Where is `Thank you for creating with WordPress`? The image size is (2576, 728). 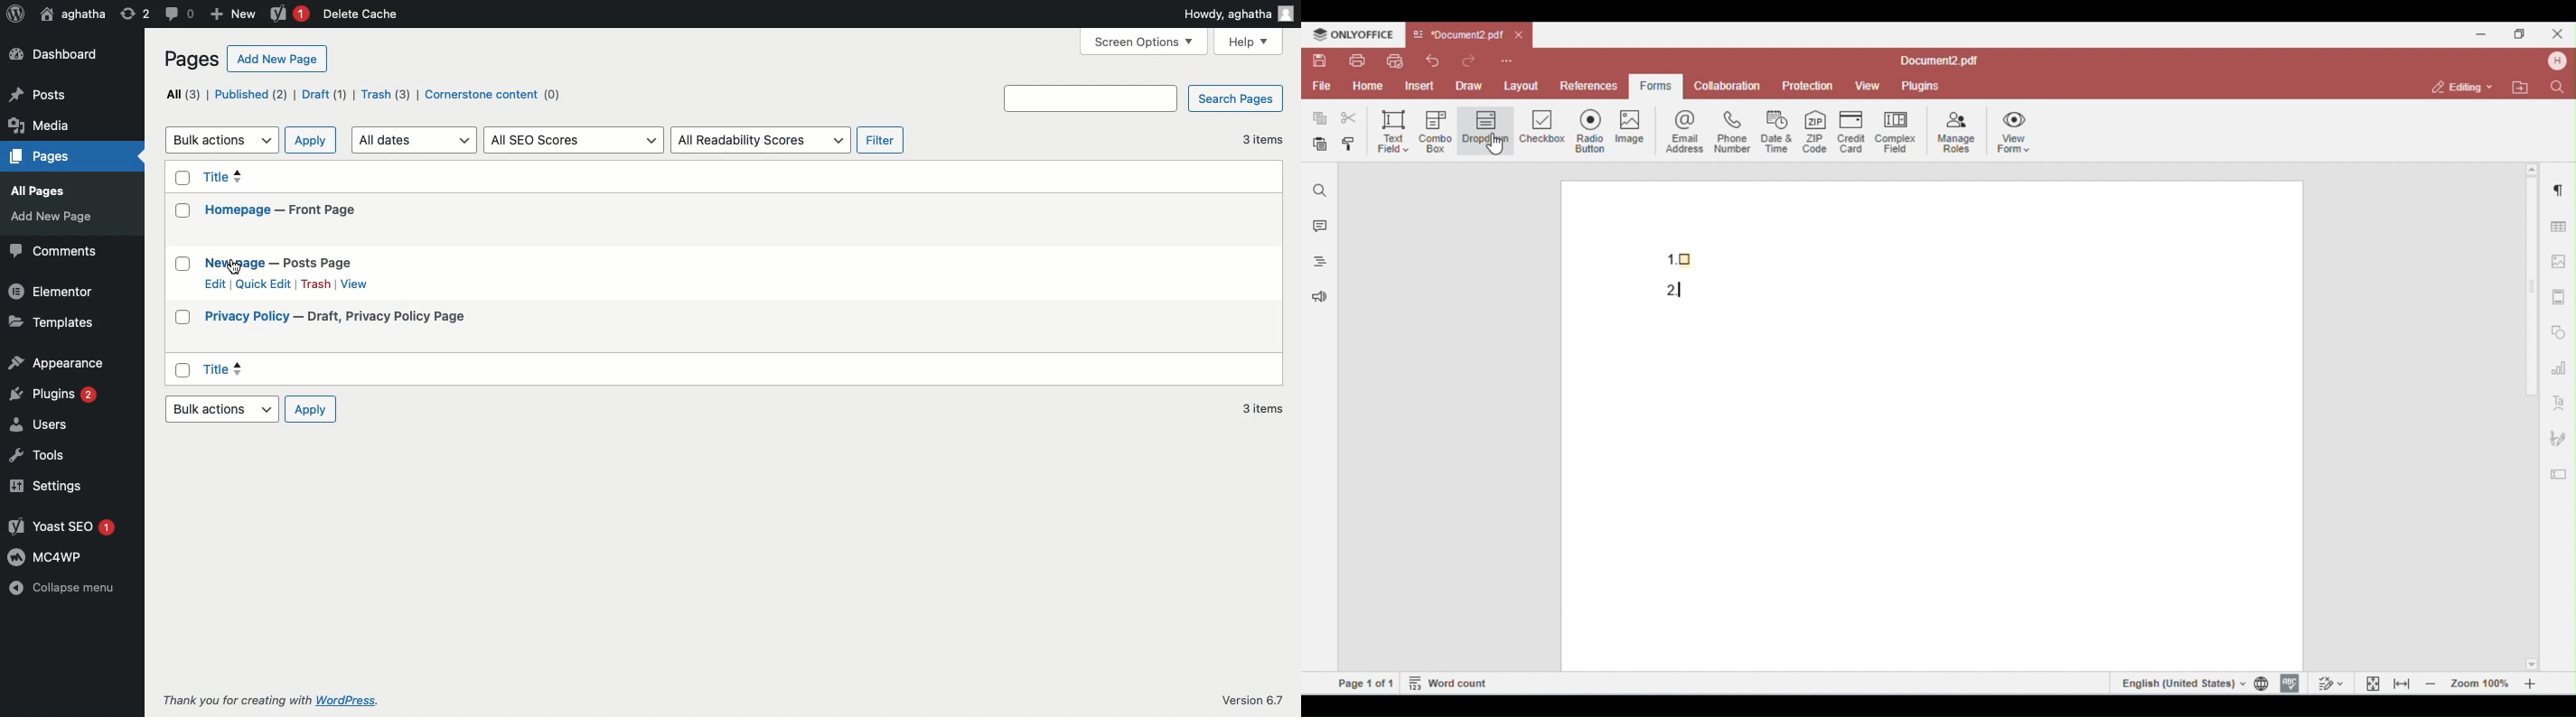 Thank you for creating with WordPress is located at coordinates (268, 701).